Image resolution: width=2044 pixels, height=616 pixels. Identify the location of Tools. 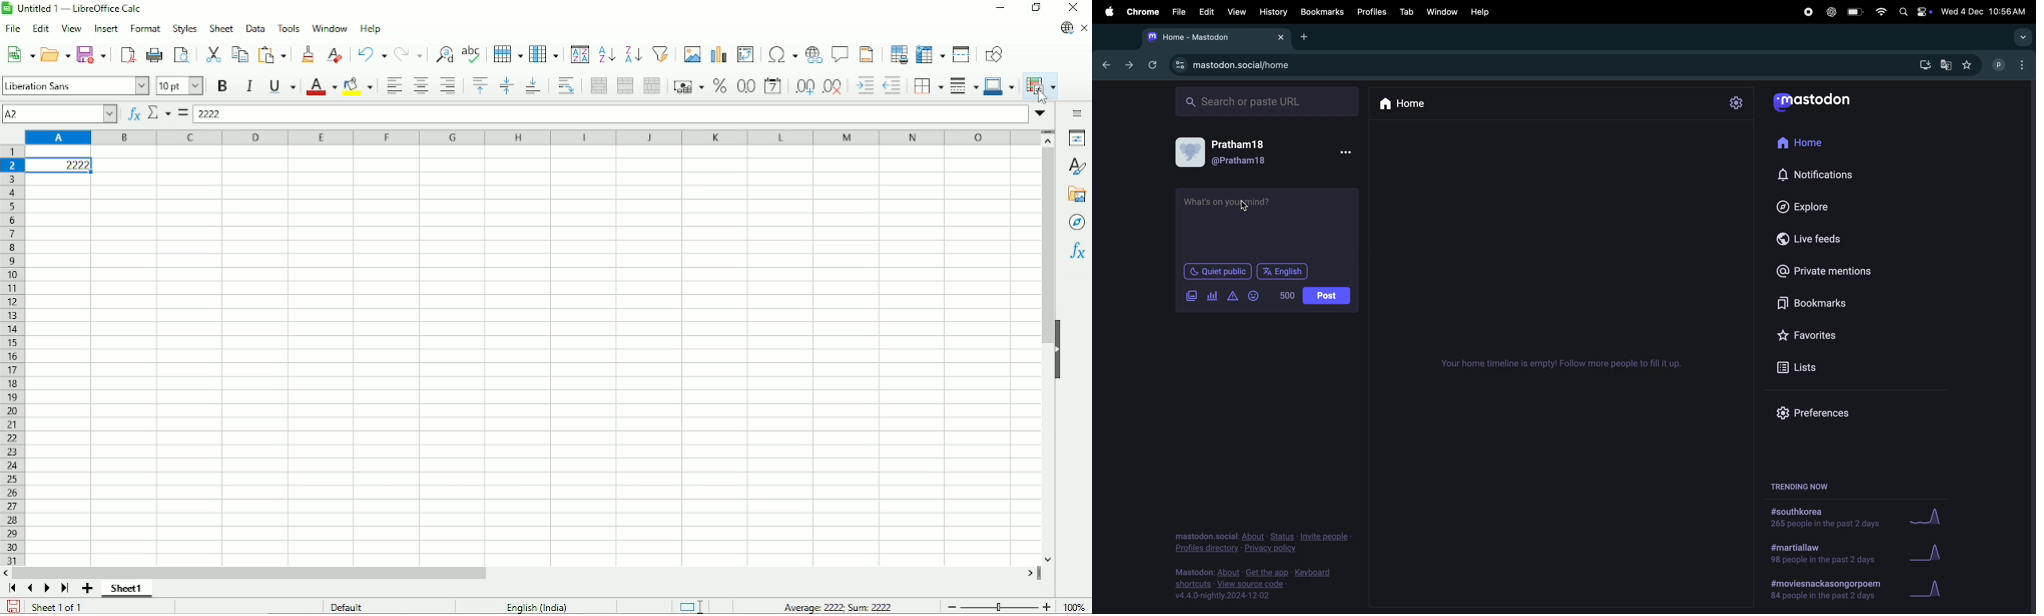
(287, 28).